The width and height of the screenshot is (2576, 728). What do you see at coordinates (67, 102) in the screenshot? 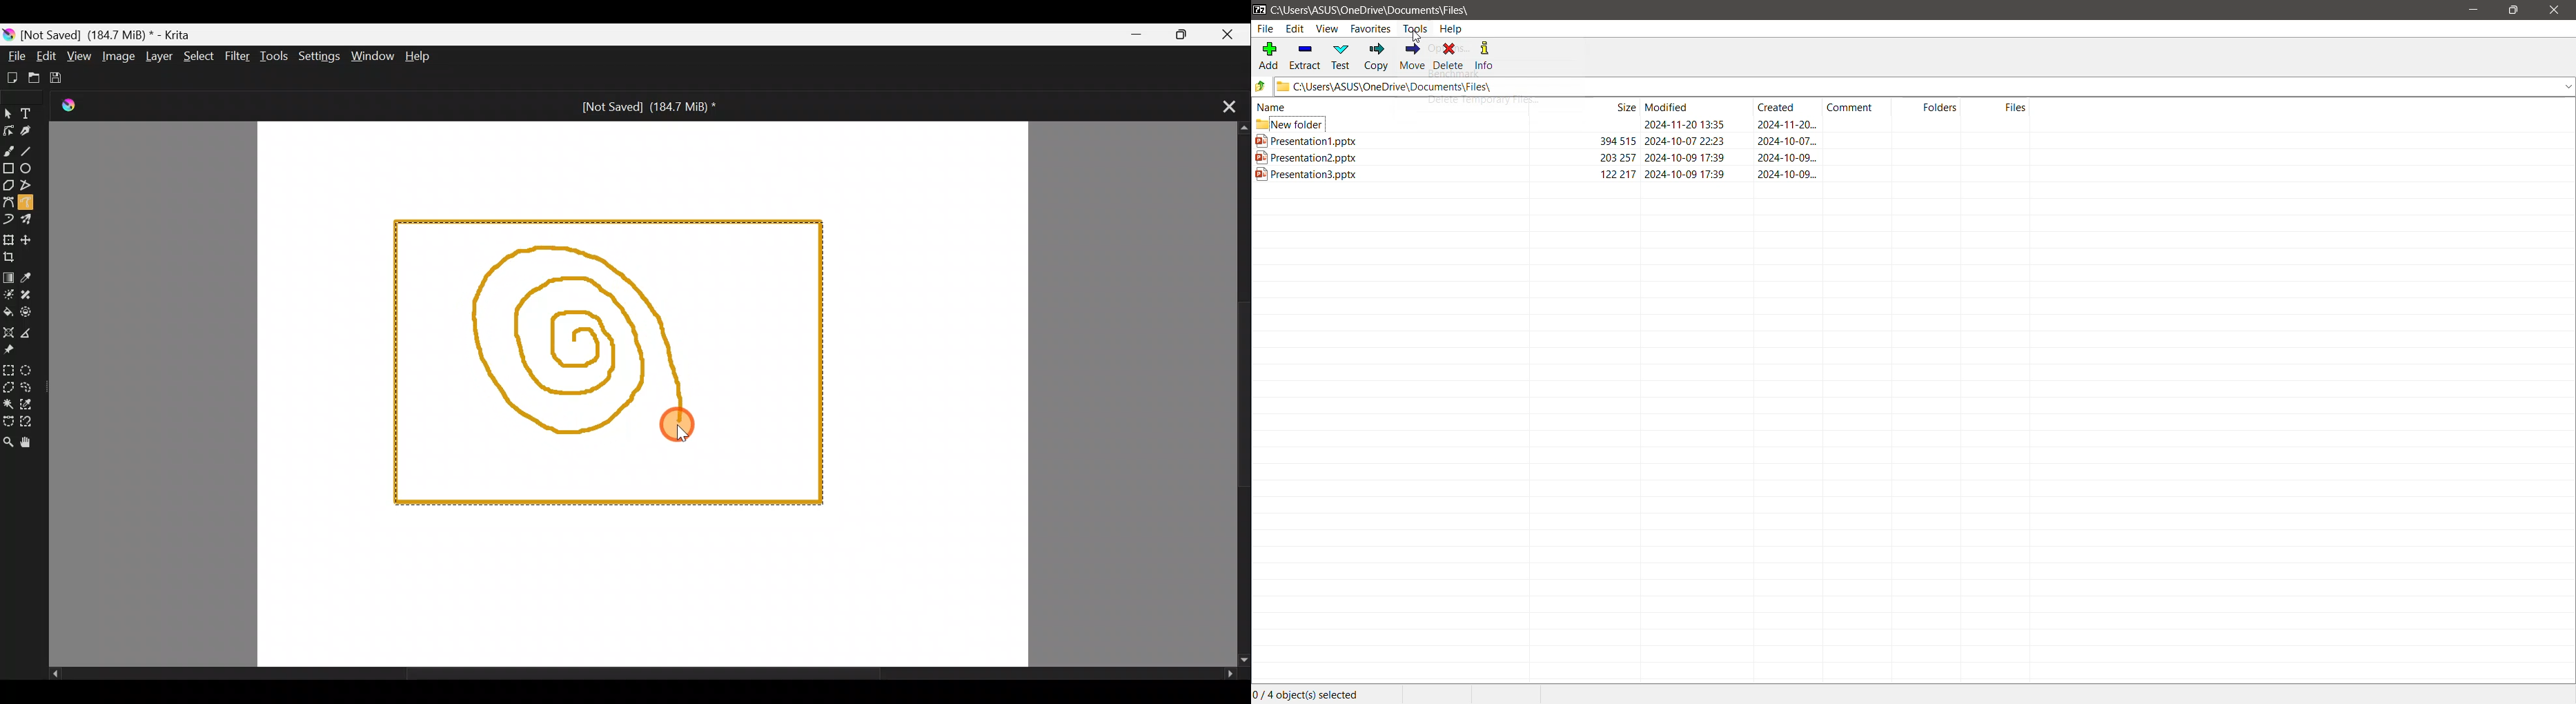
I see `Krita Logo` at bounding box center [67, 102].